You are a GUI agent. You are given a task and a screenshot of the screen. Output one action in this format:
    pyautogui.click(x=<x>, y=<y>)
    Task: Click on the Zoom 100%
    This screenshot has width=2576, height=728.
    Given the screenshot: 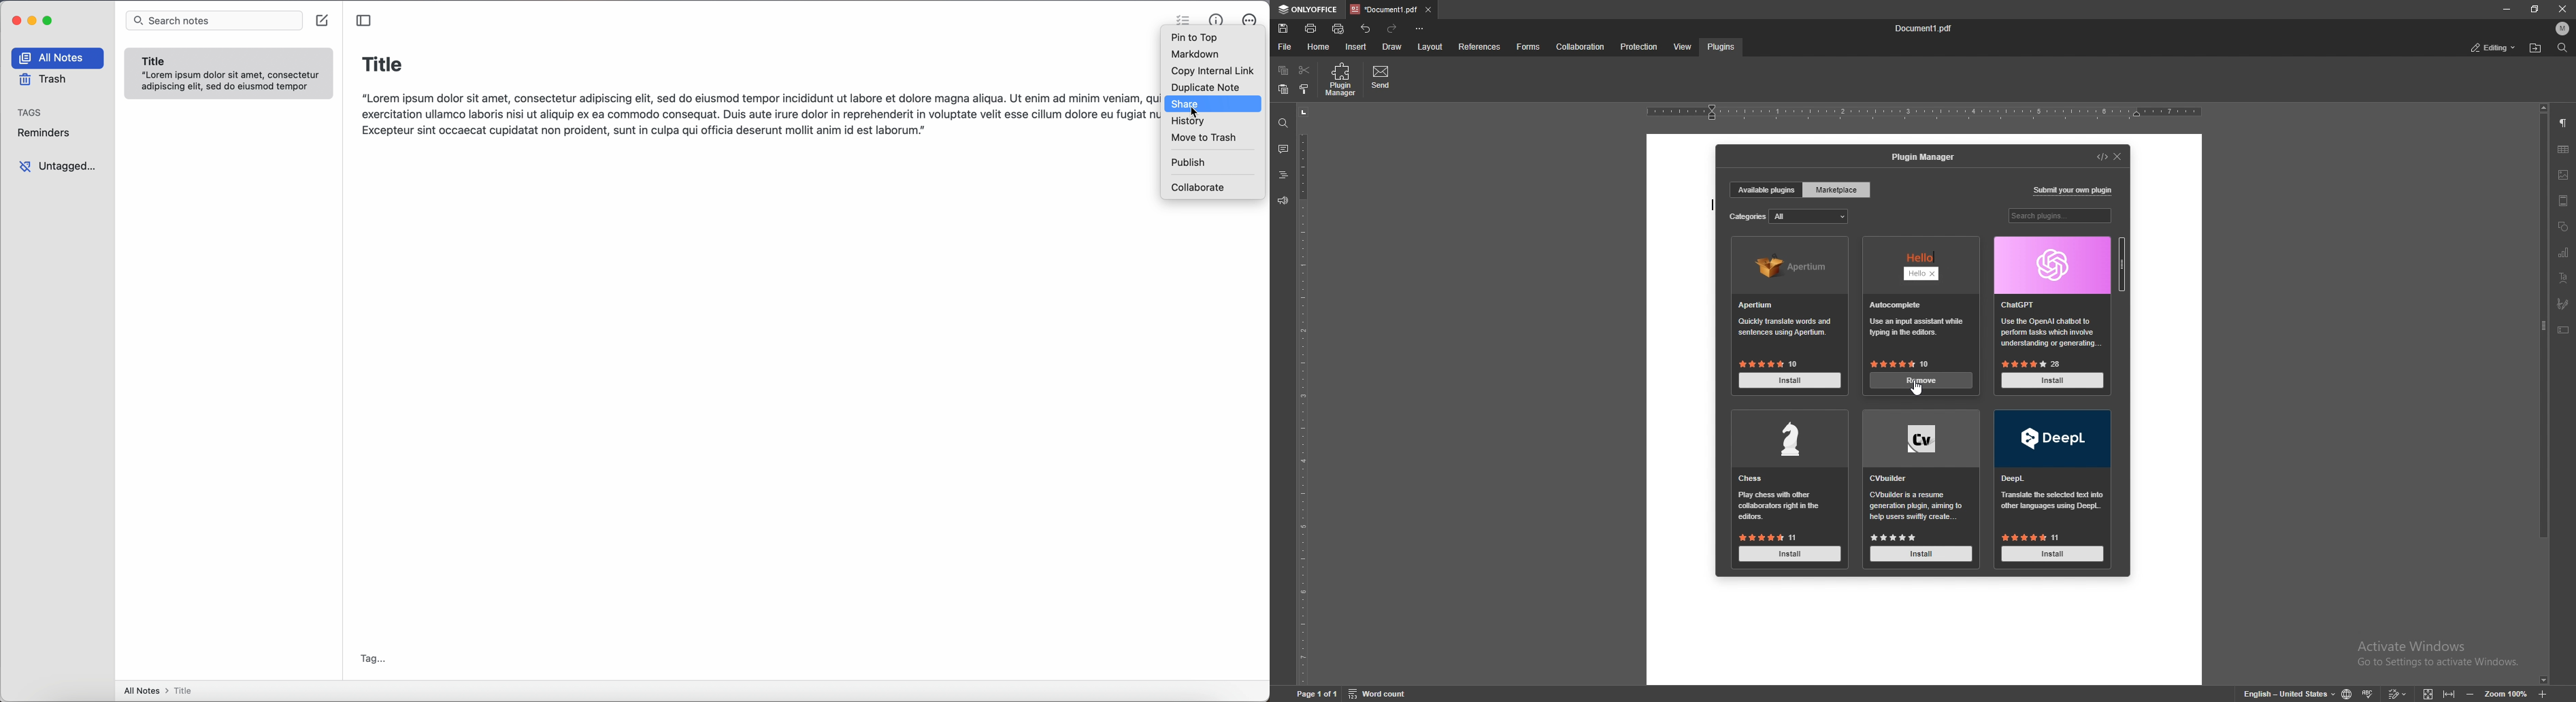 What is the action you would take?
    pyautogui.click(x=2506, y=692)
    